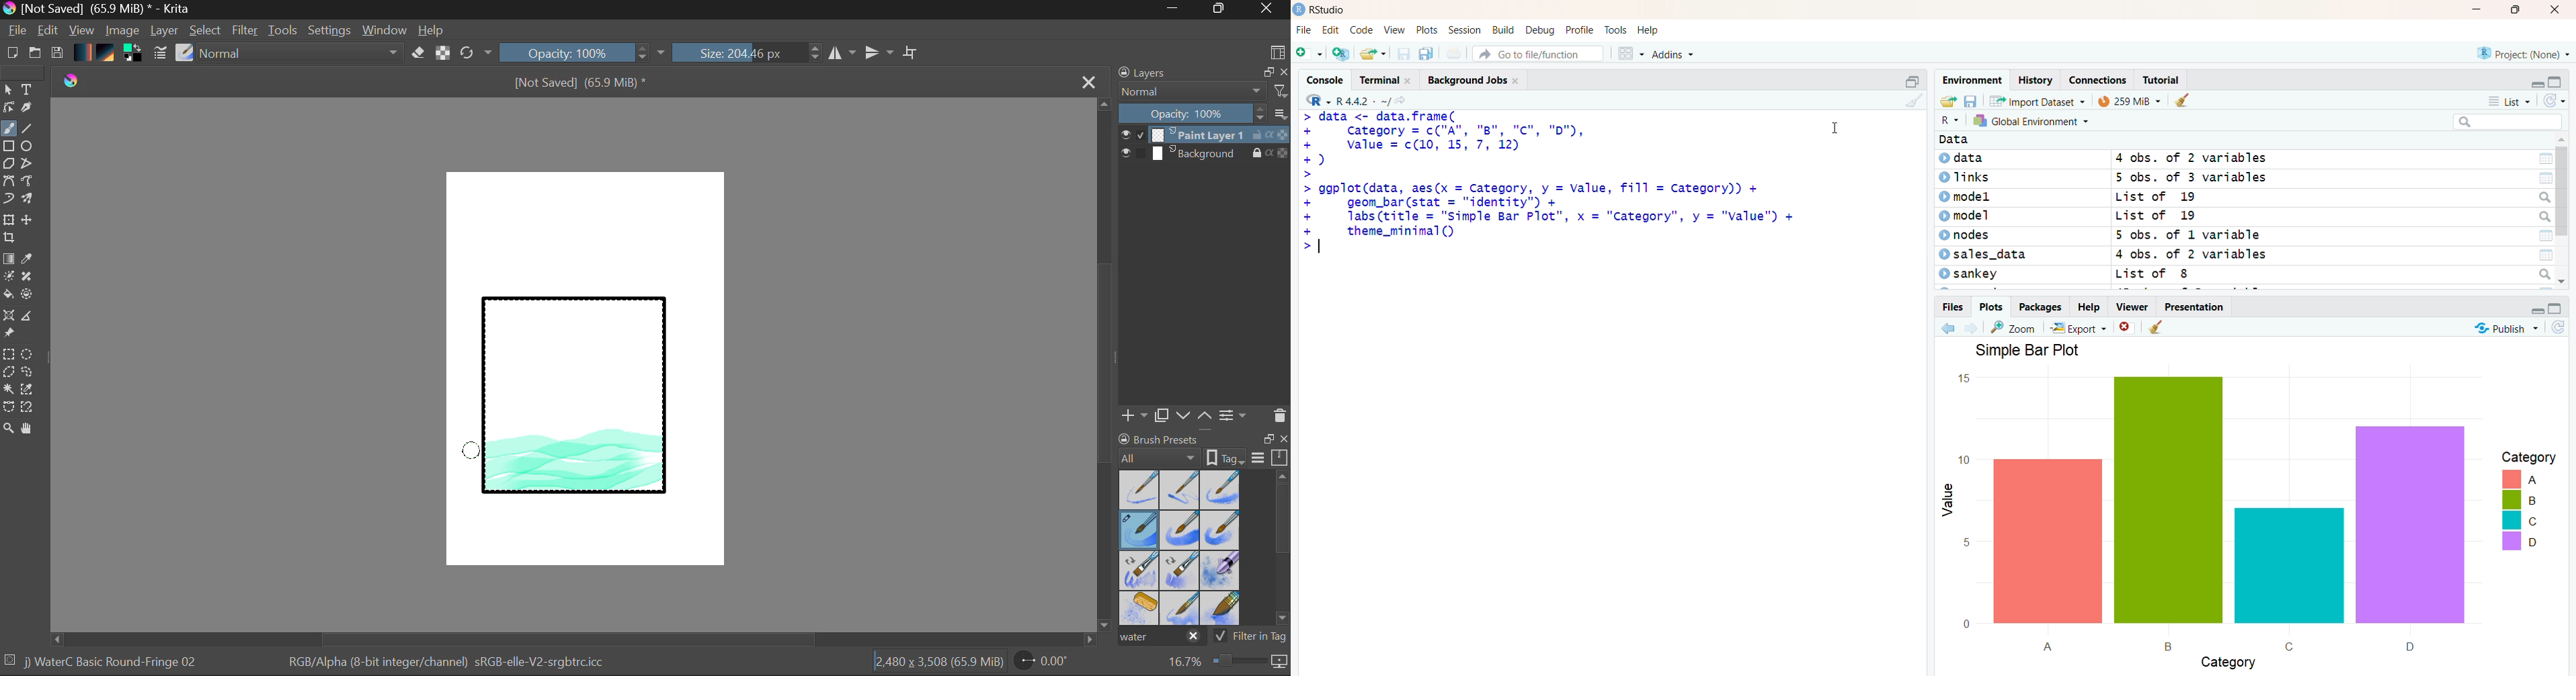 The image size is (2576, 700). I want to click on Transform Layer, so click(8, 218).